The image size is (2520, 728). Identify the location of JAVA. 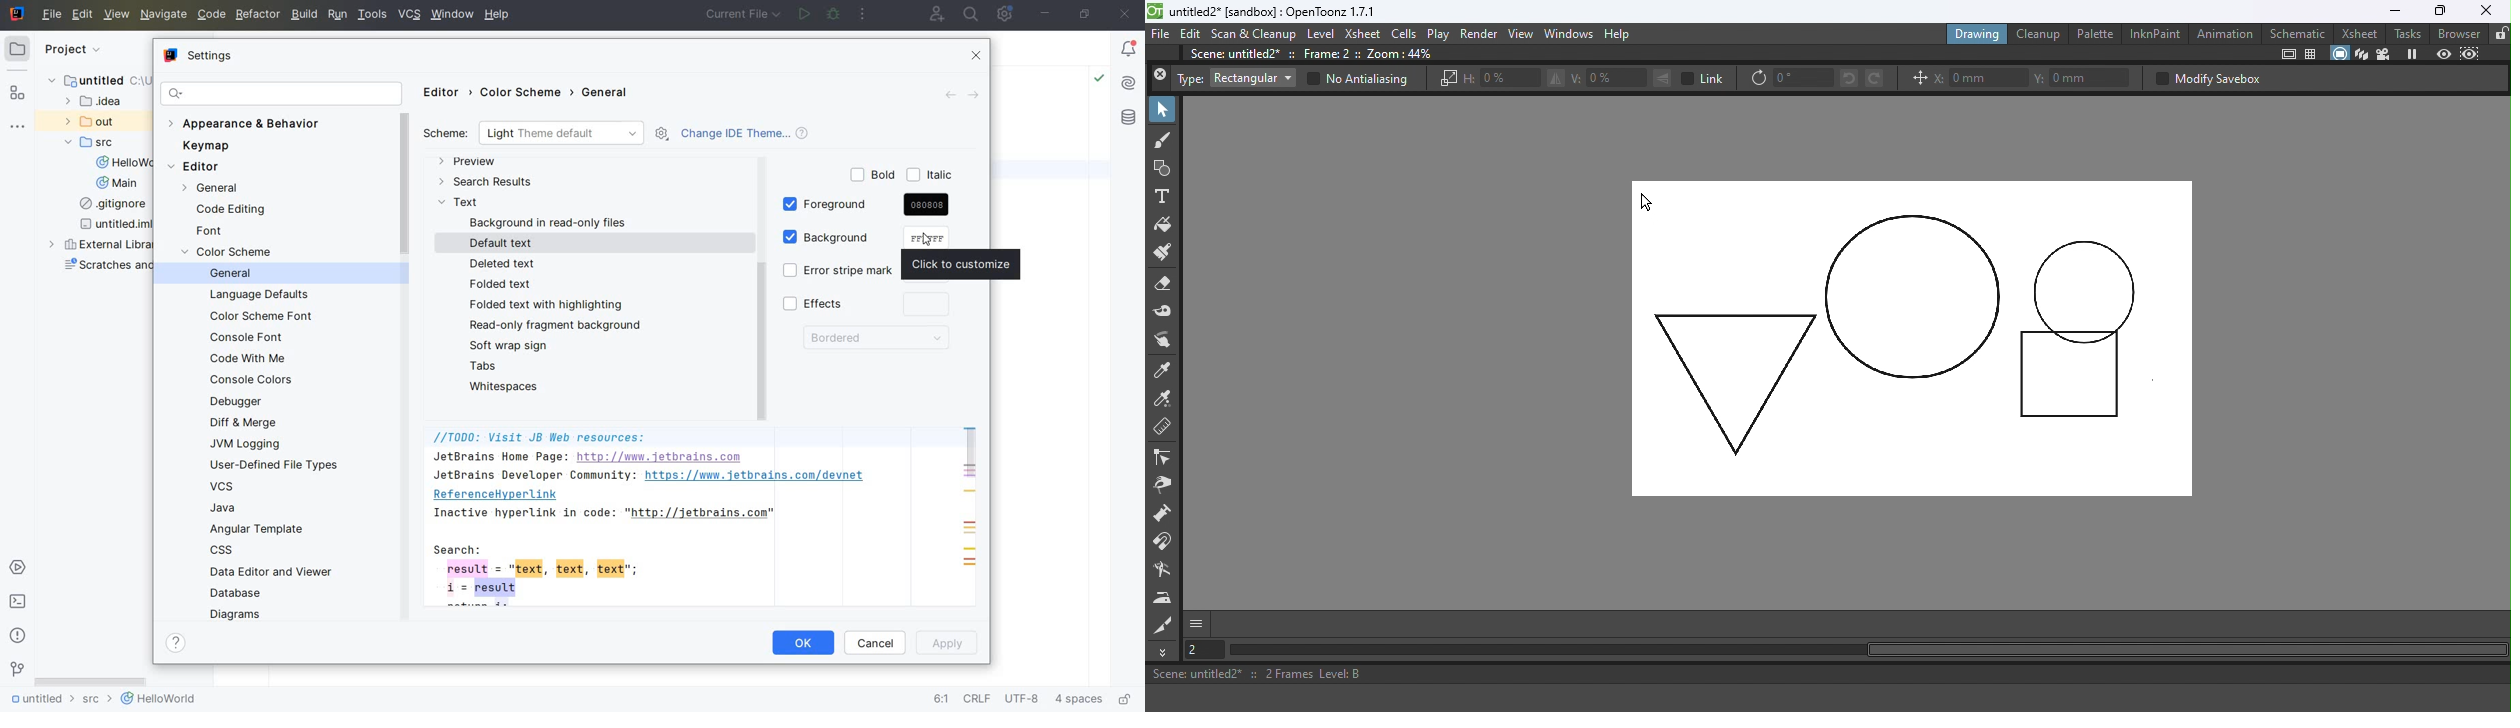
(237, 508).